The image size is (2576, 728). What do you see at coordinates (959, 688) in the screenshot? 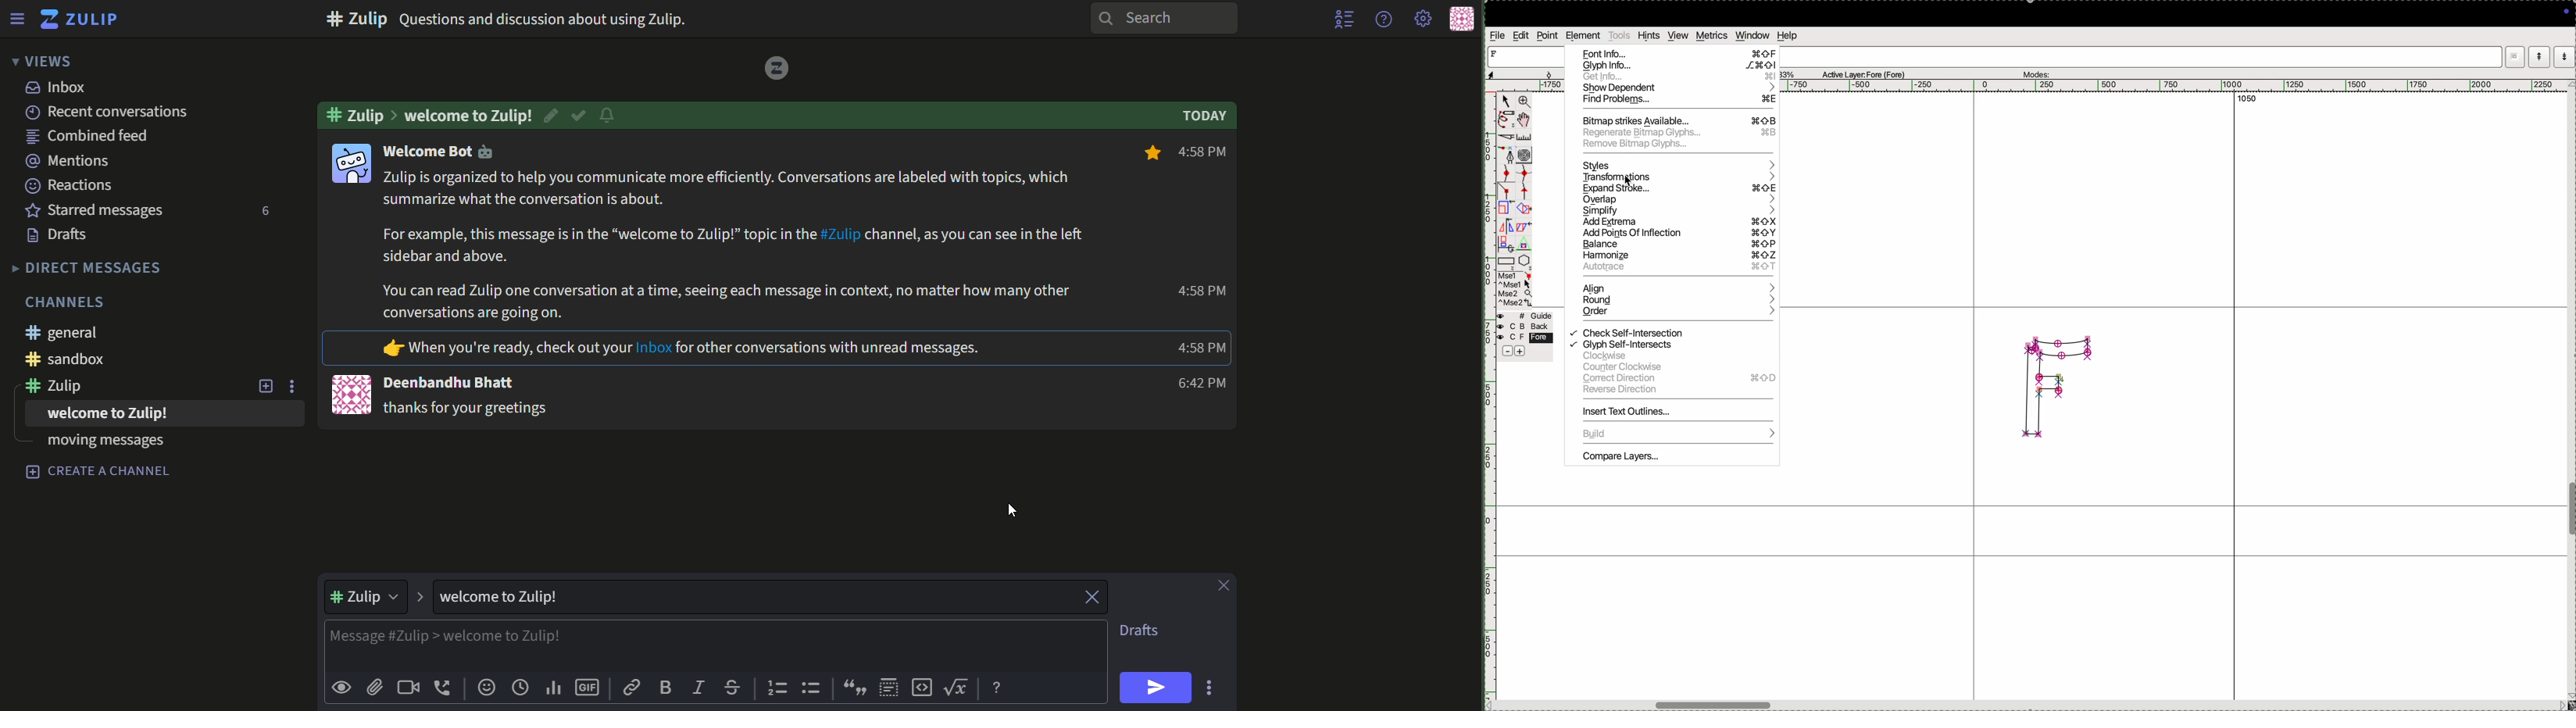
I see `math` at bounding box center [959, 688].